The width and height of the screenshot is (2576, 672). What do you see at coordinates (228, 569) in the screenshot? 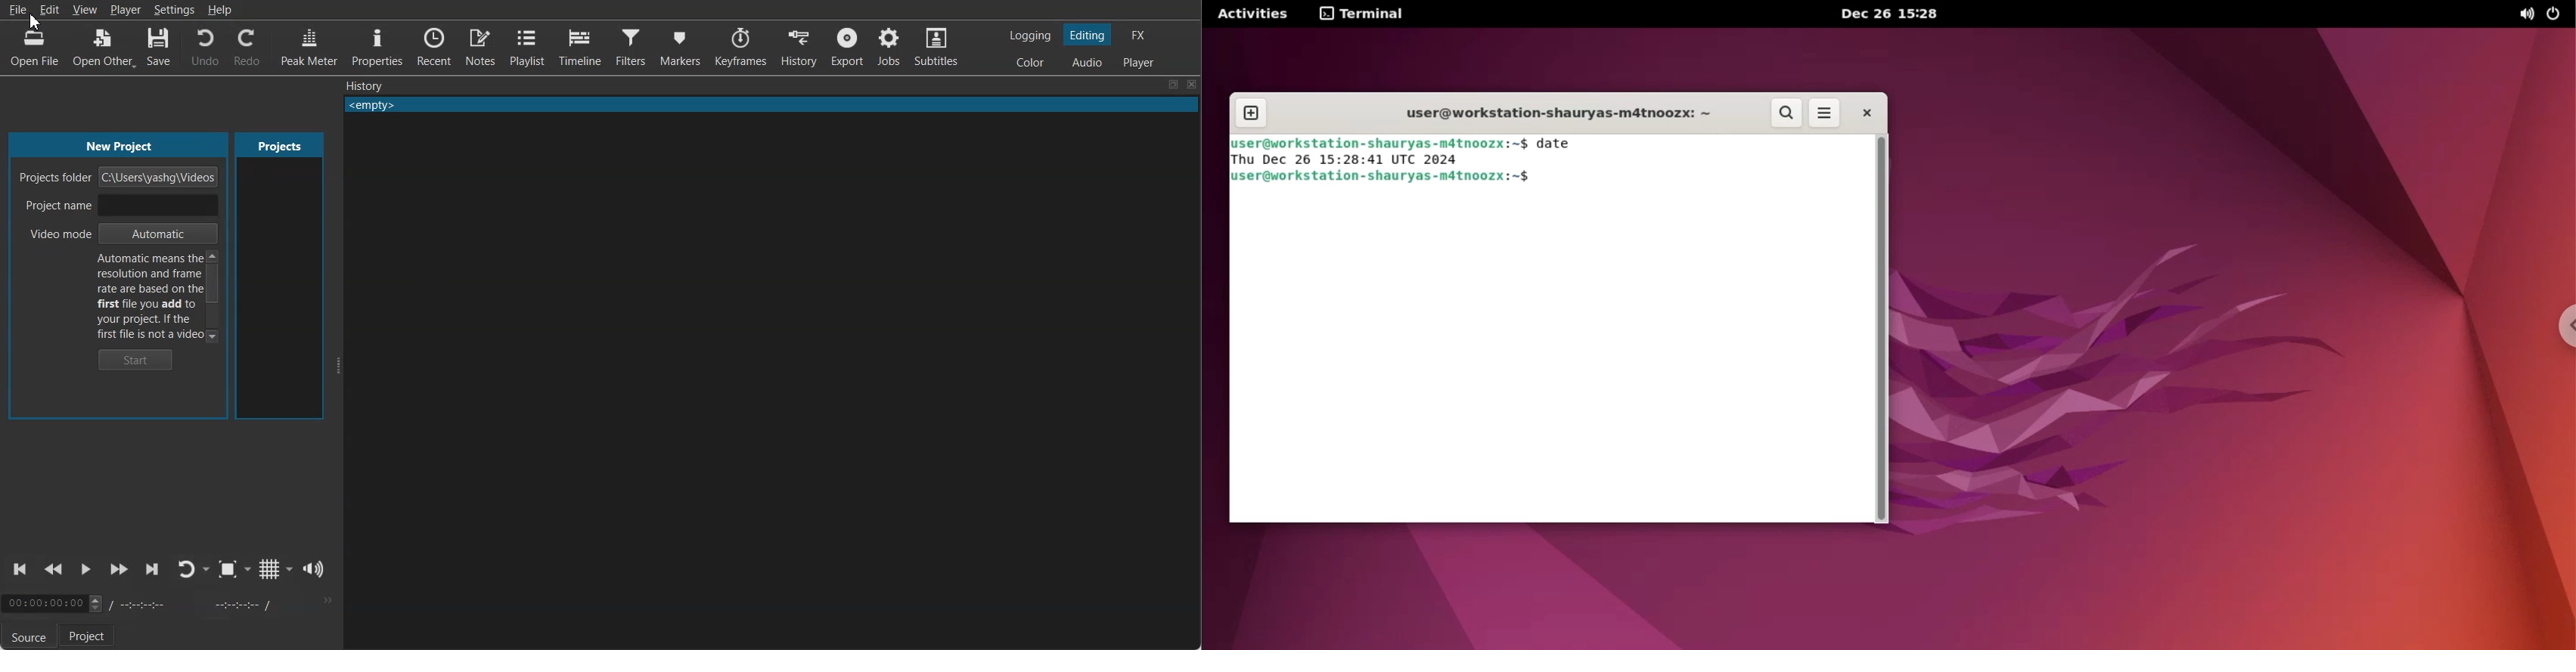
I see `Toggle Zoom` at bounding box center [228, 569].